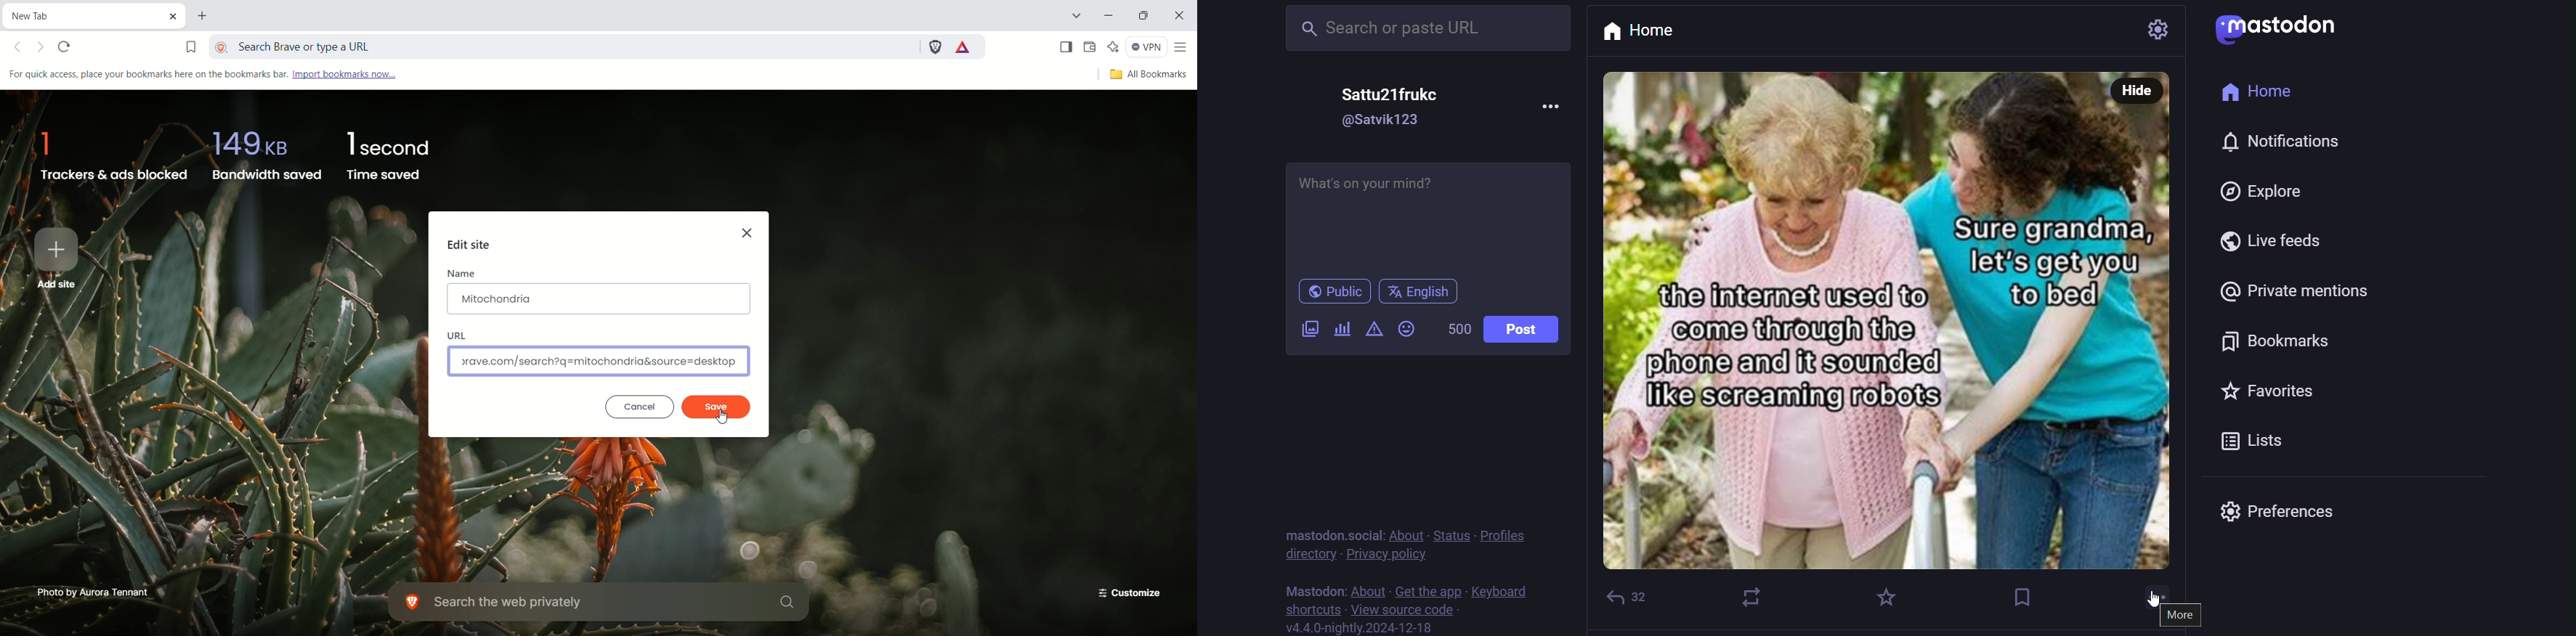  I want to click on home, so click(1664, 31).